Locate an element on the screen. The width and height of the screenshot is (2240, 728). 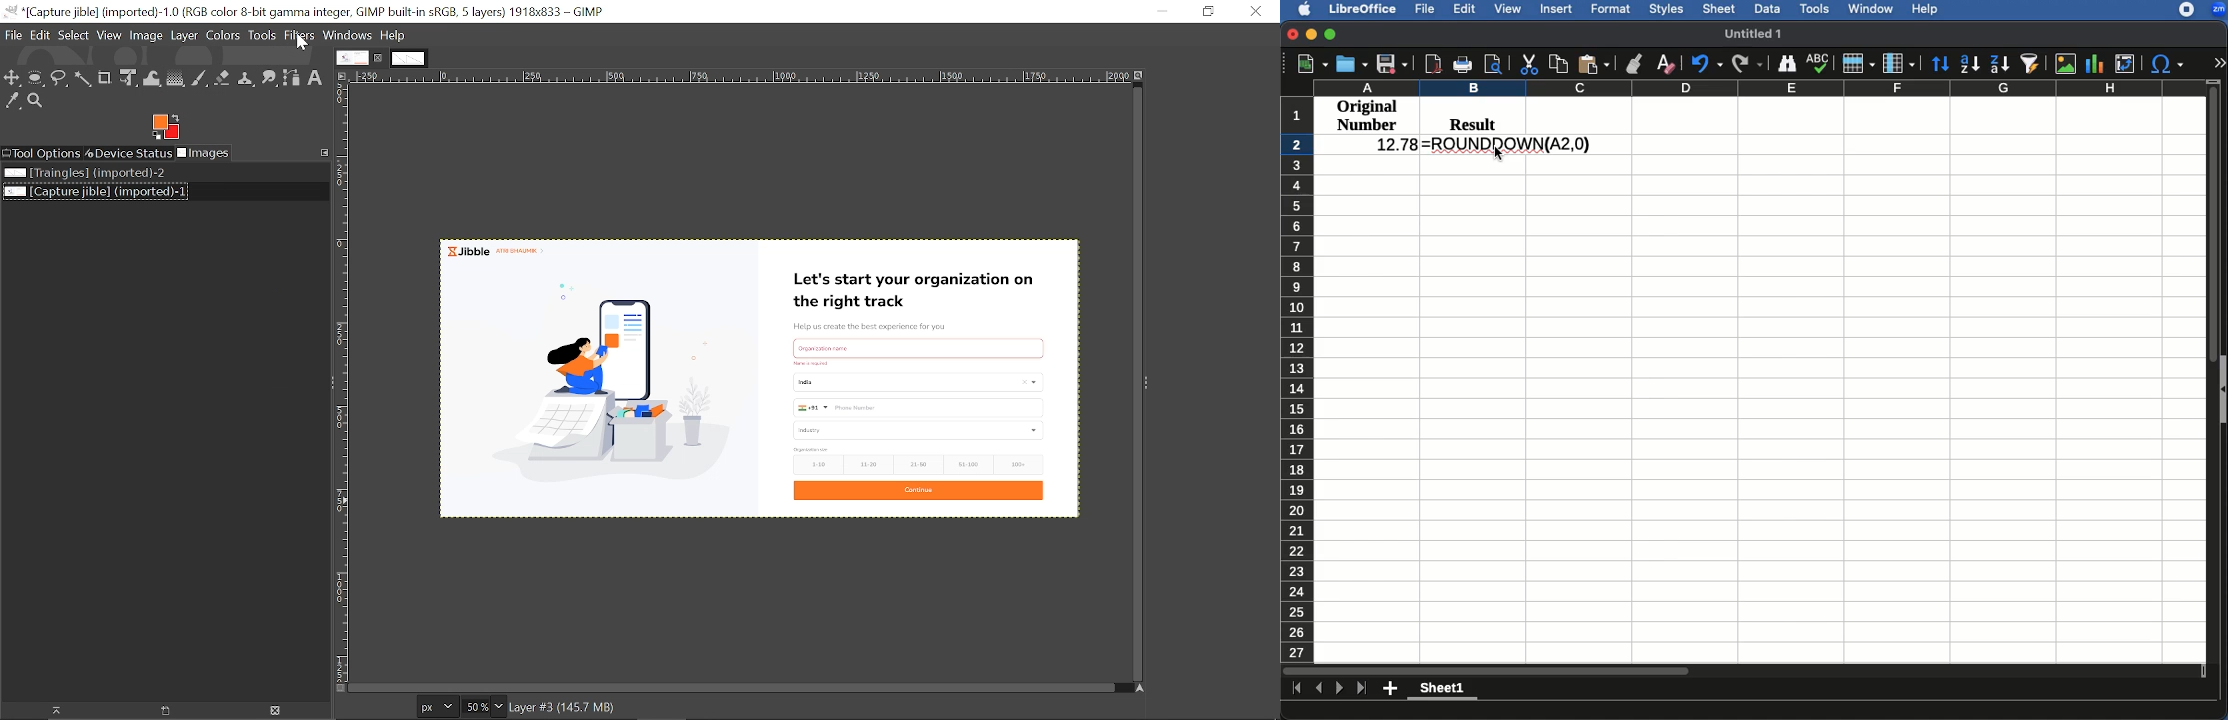
Add sheet is located at coordinates (1390, 689).